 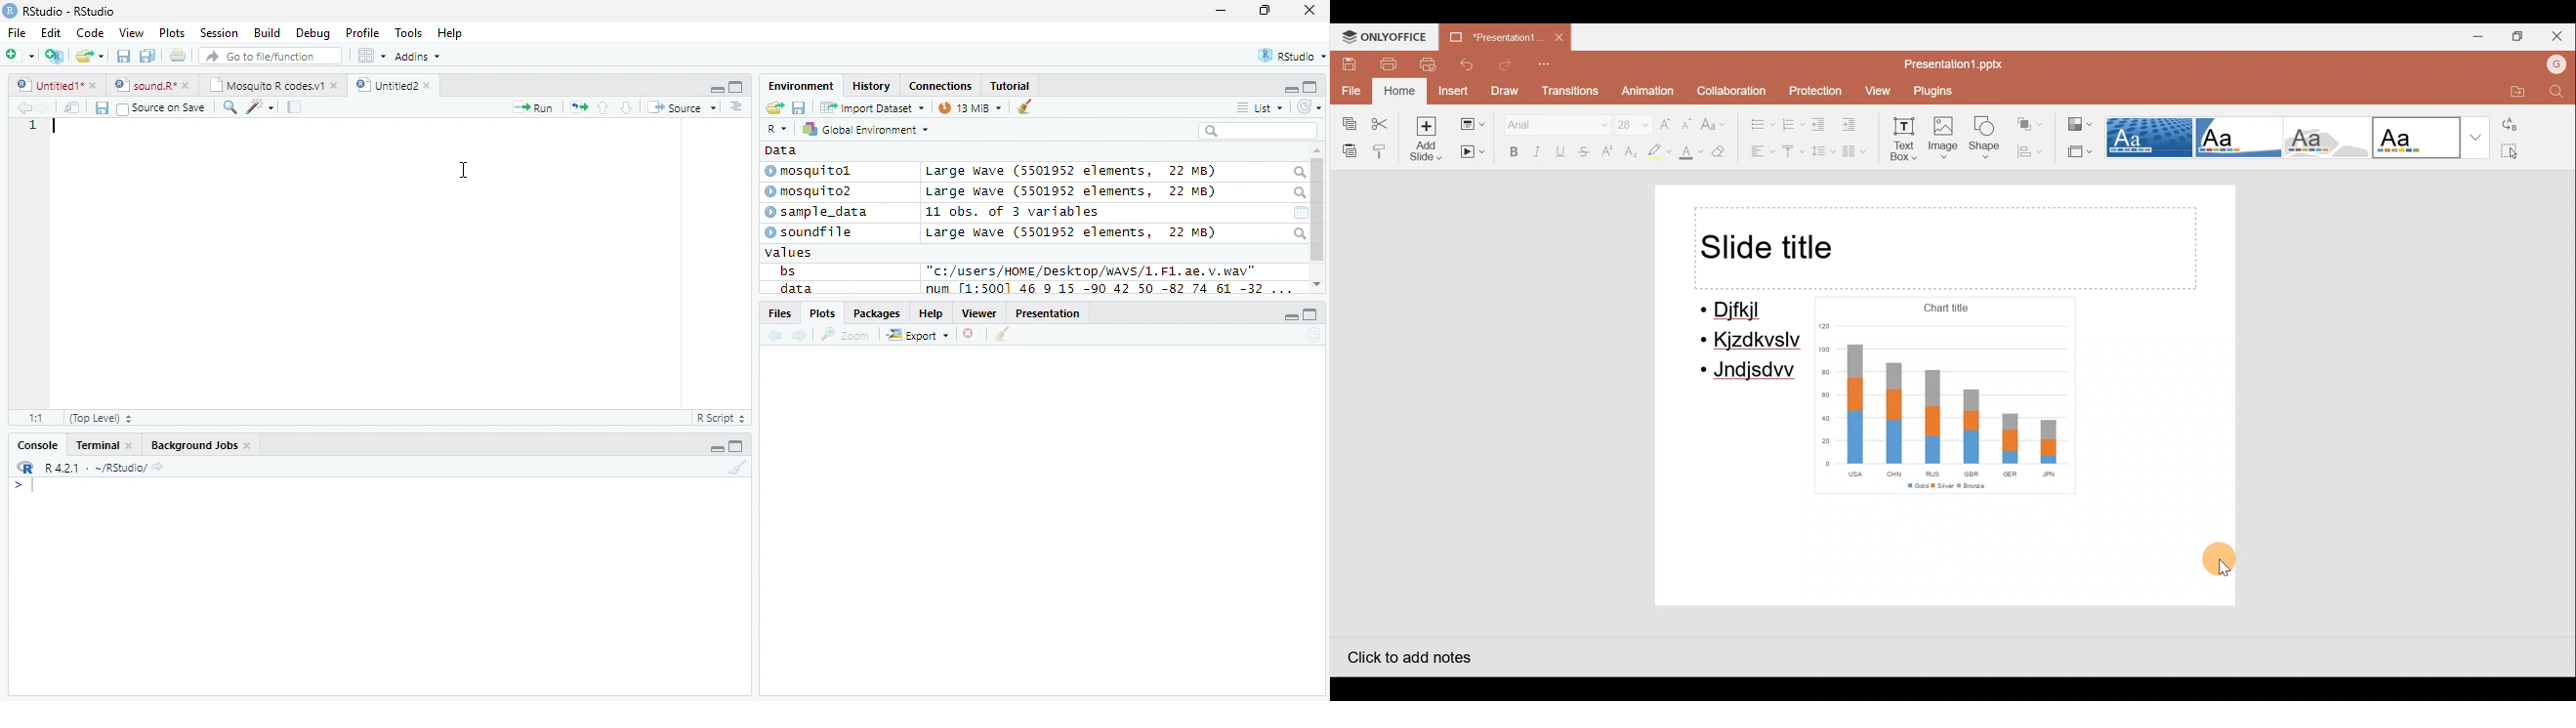 What do you see at coordinates (52, 33) in the screenshot?
I see `Edit` at bounding box center [52, 33].